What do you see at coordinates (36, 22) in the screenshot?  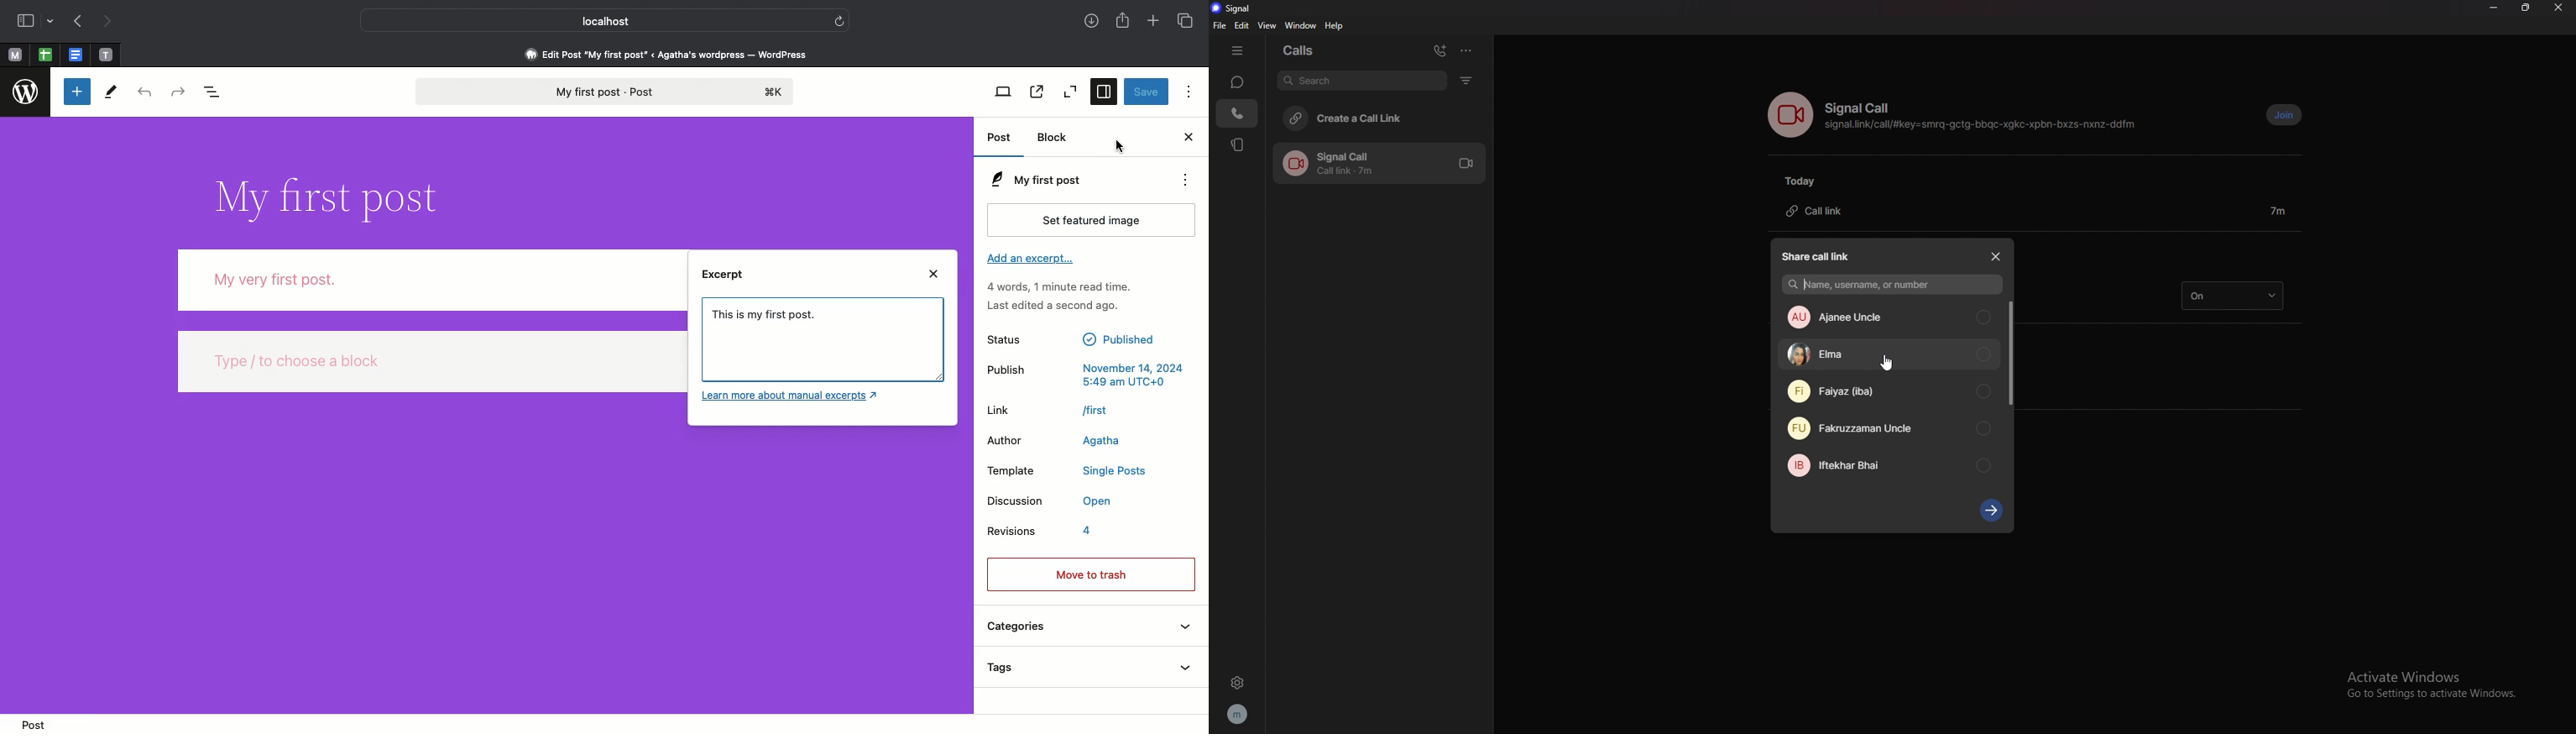 I see `Sidebar` at bounding box center [36, 22].